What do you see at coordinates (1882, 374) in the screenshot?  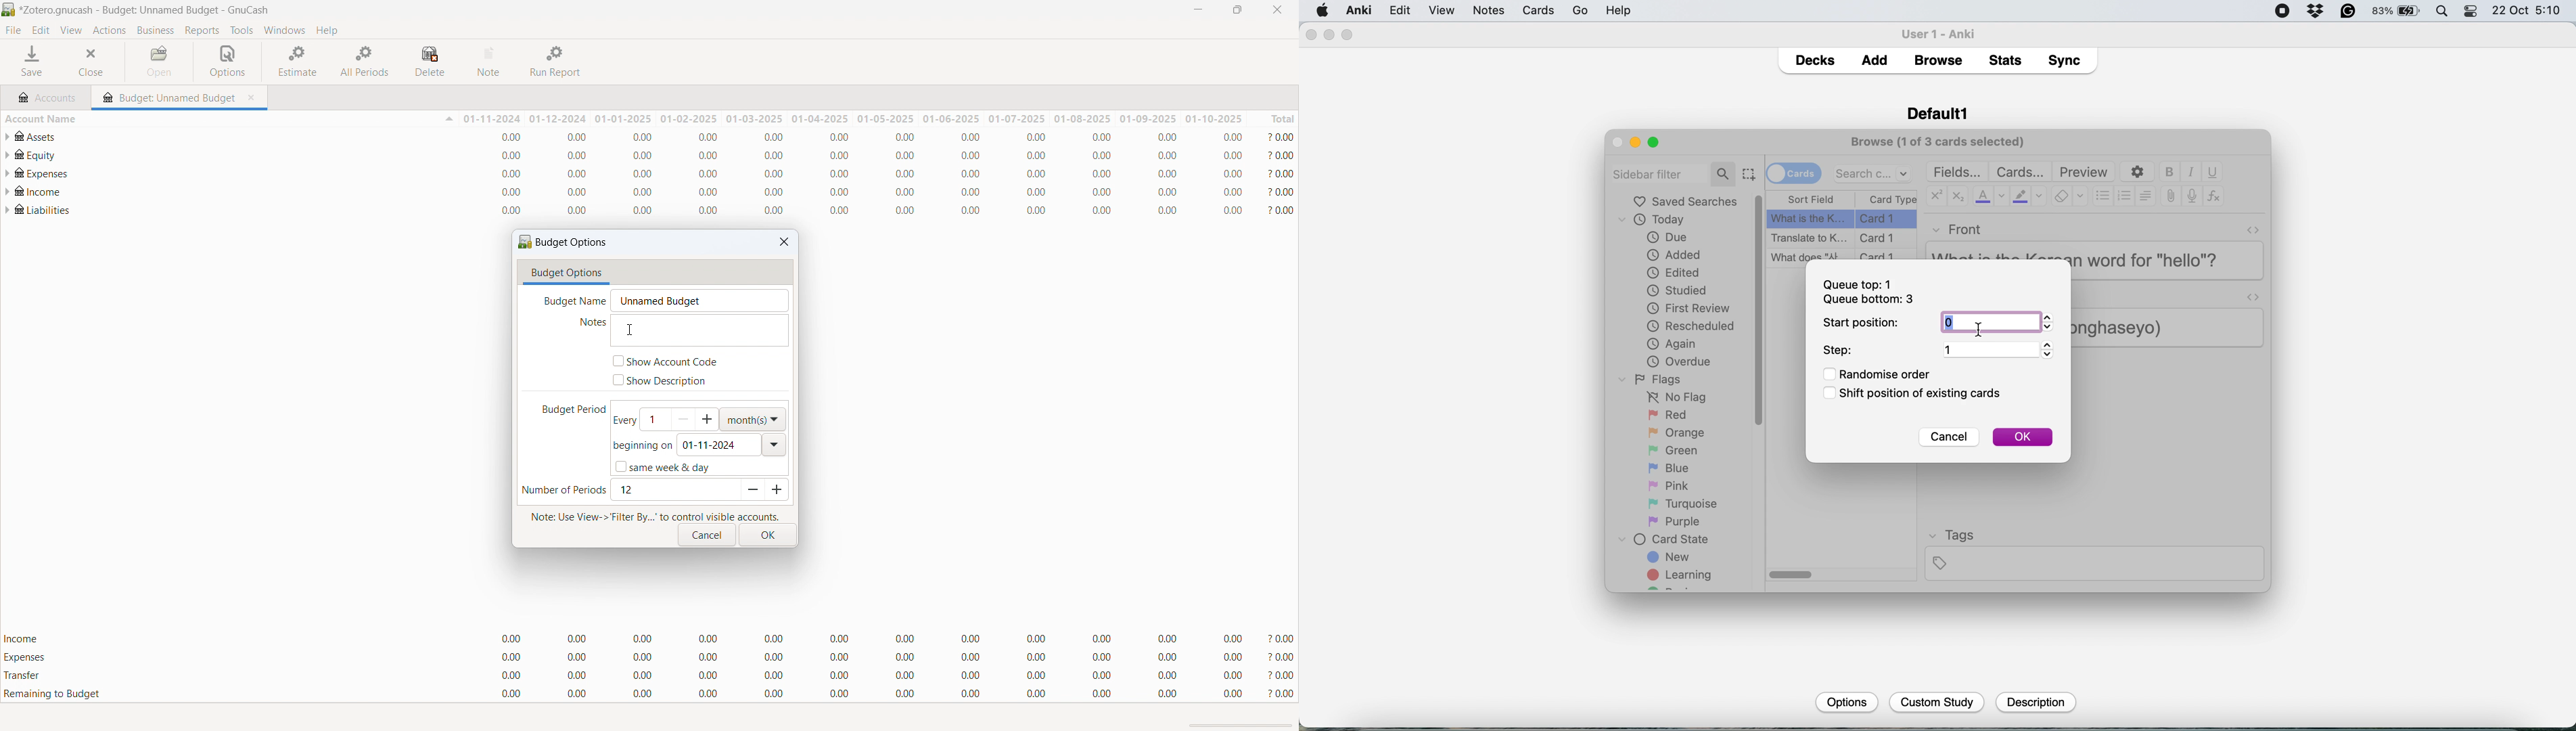 I see `randomise order` at bounding box center [1882, 374].